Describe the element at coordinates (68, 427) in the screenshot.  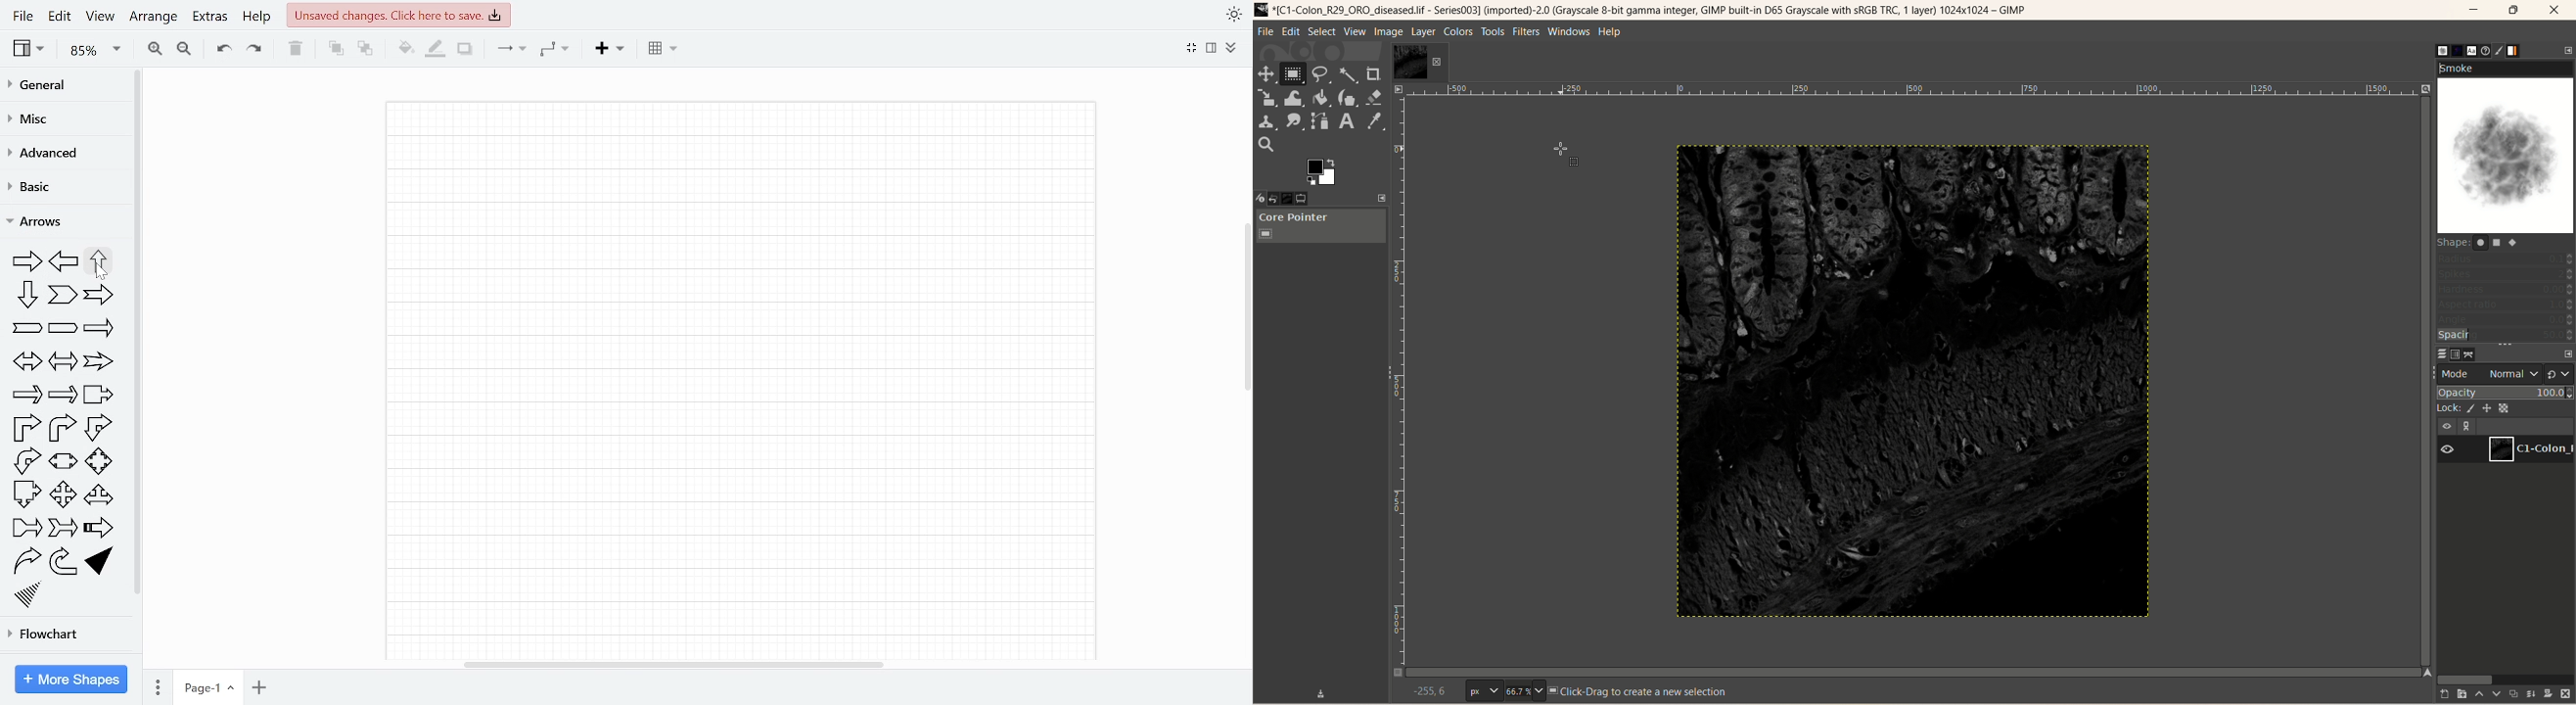
I see `Different types of arrows in the library` at that location.